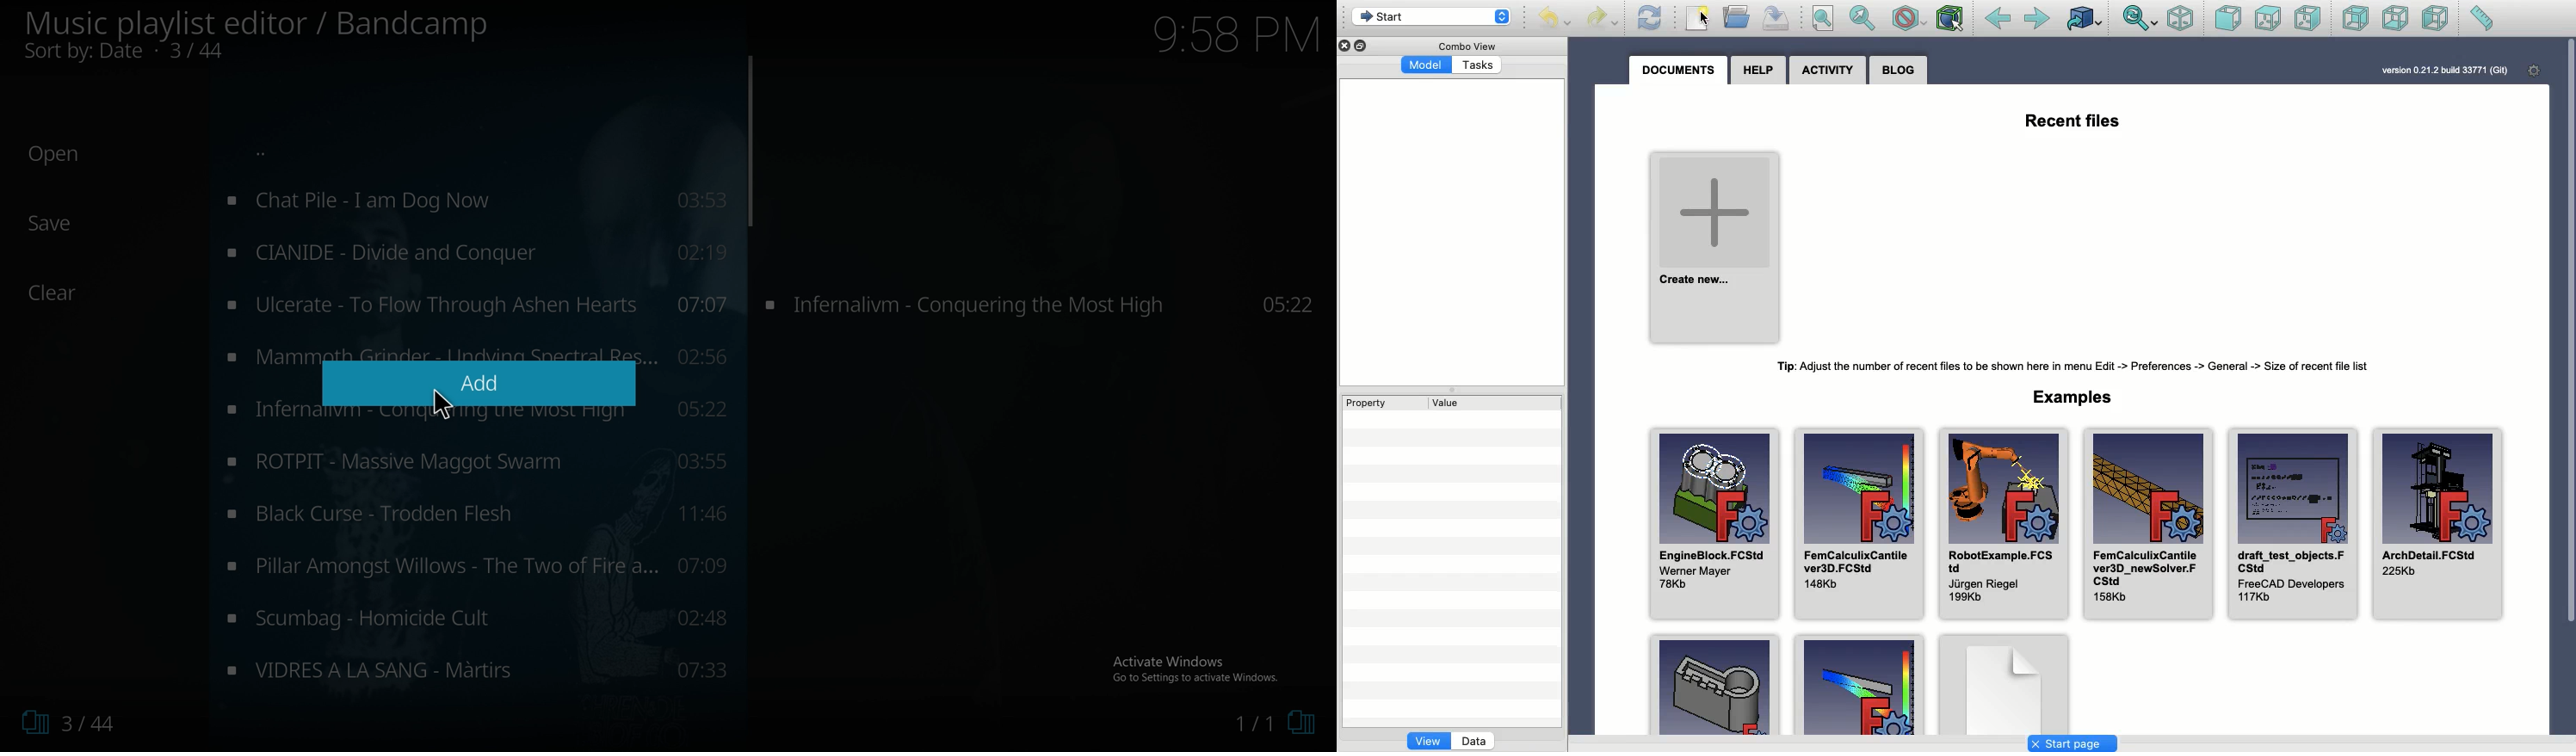 The image size is (2576, 756). I want to click on music, so click(479, 304).